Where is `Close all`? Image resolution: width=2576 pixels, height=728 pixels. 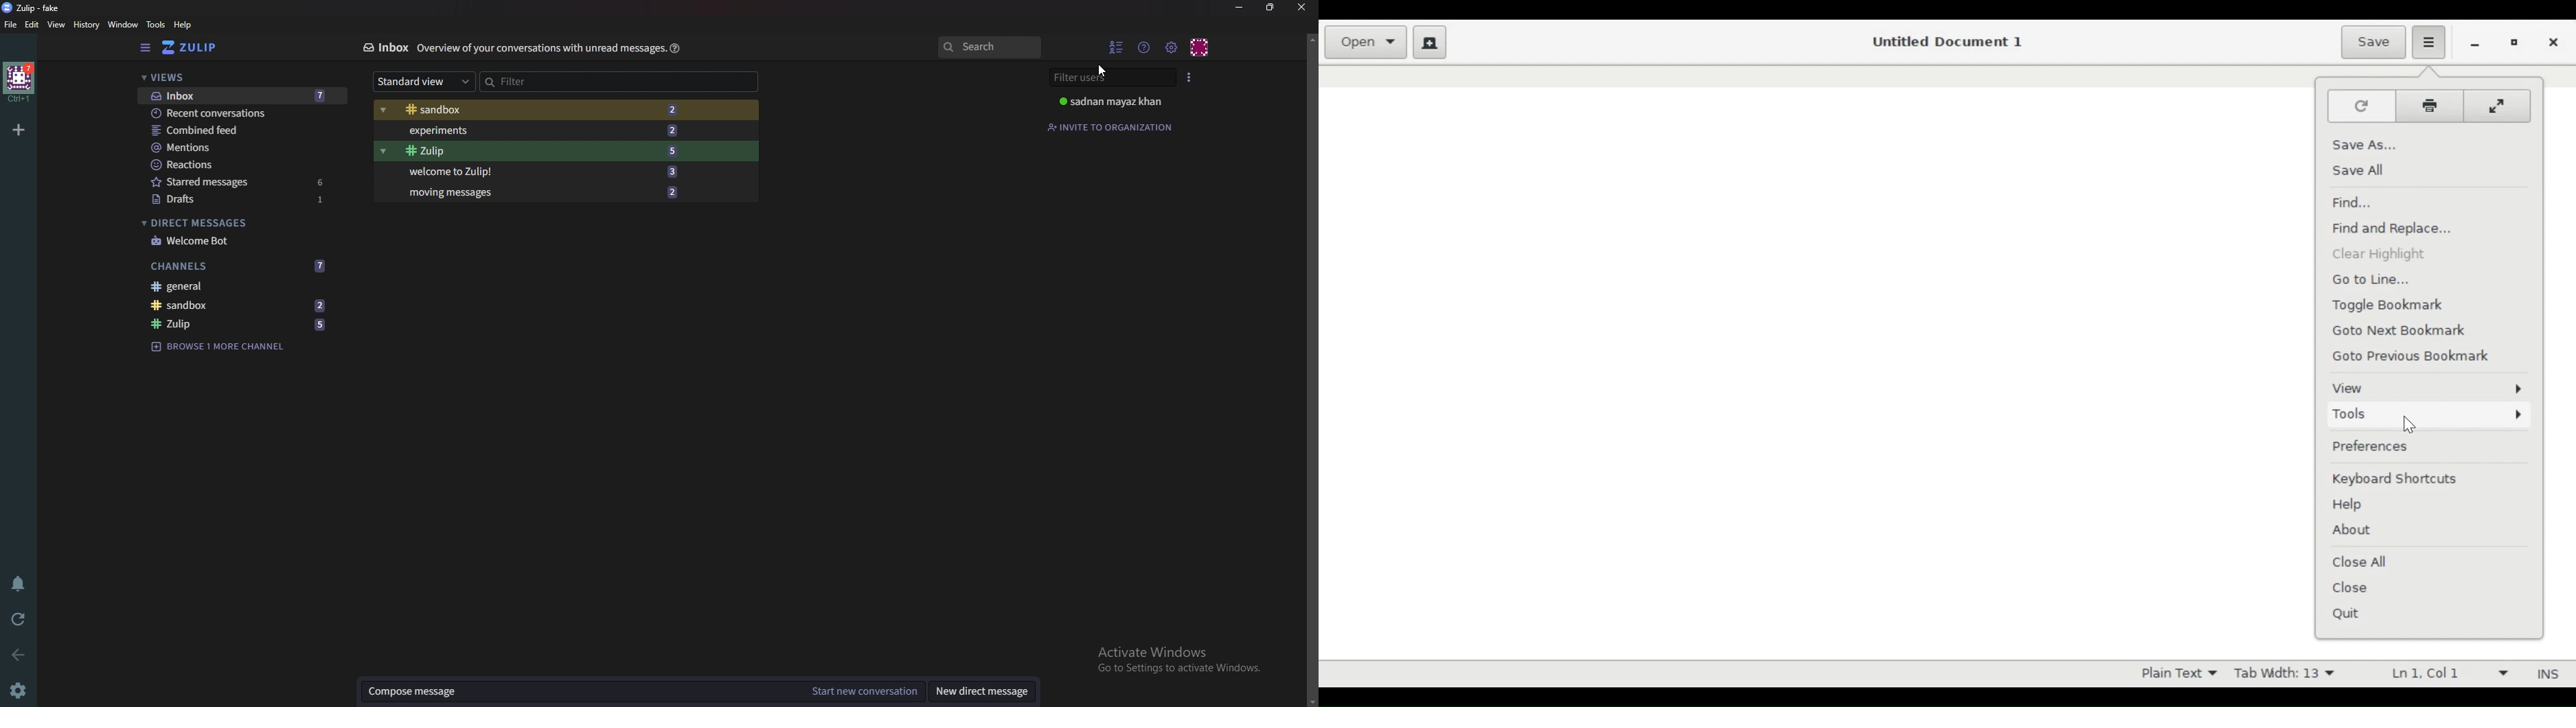 Close all is located at coordinates (2363, 561).